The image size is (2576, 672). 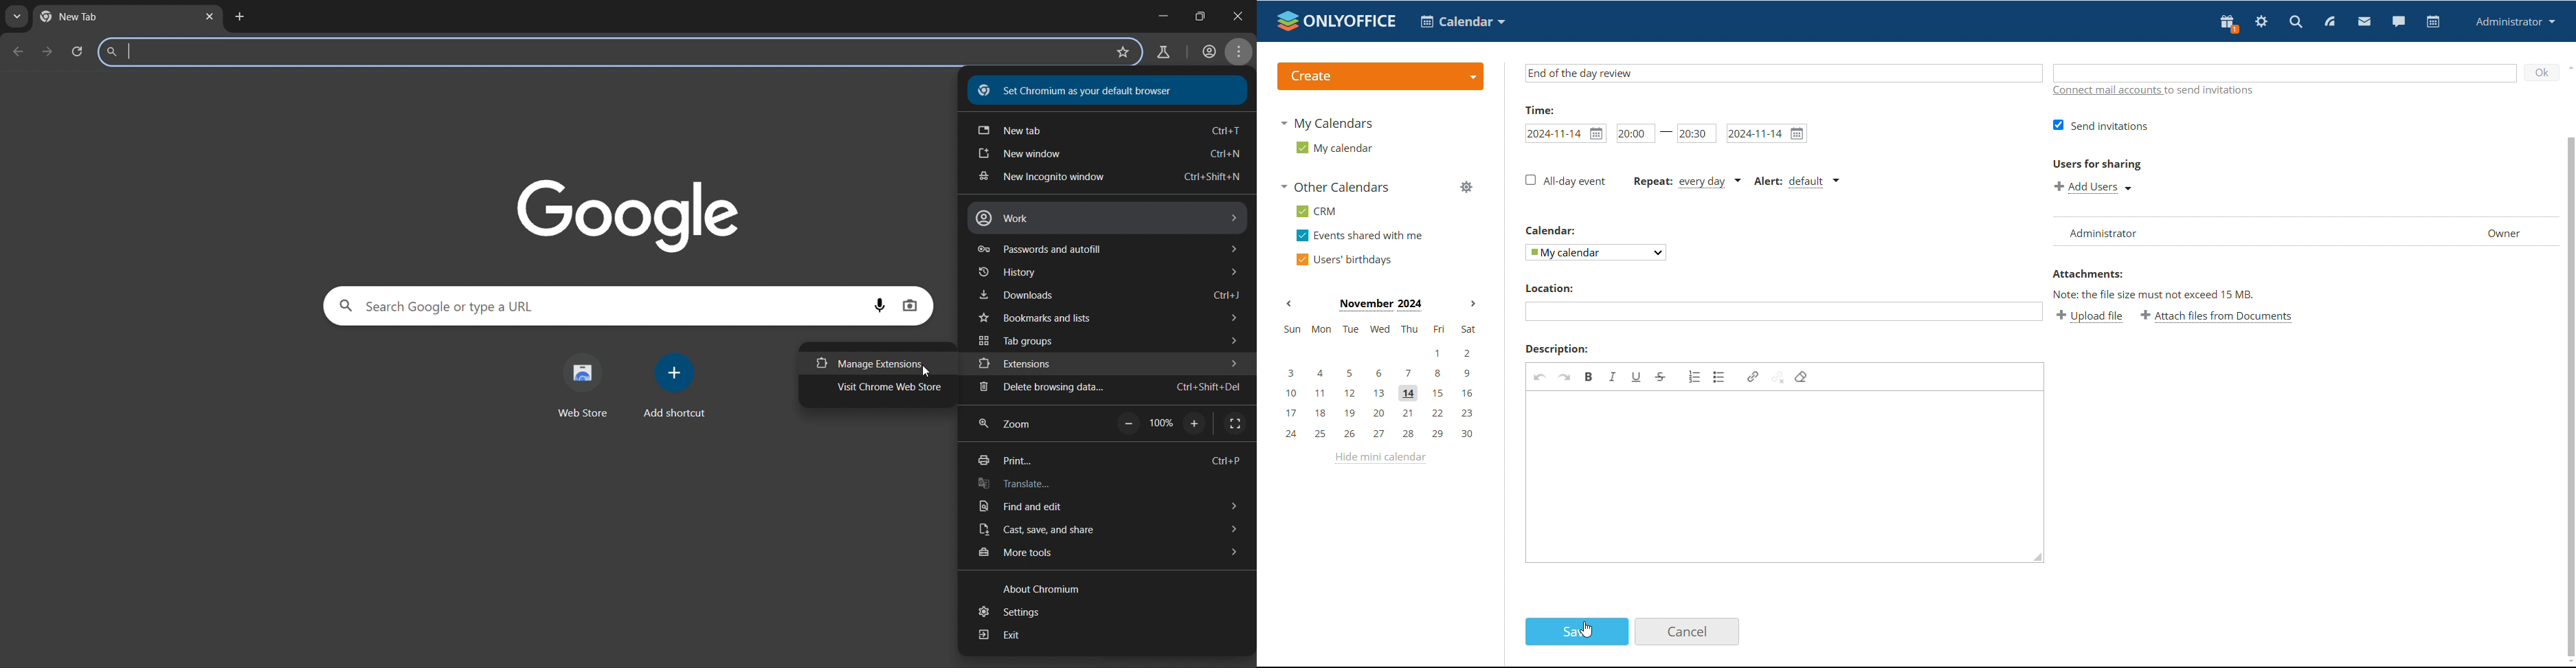 What do you see at coordinates (2364, 23) in the screenshot?
I see `mail` at bounding box center [2364, 23].